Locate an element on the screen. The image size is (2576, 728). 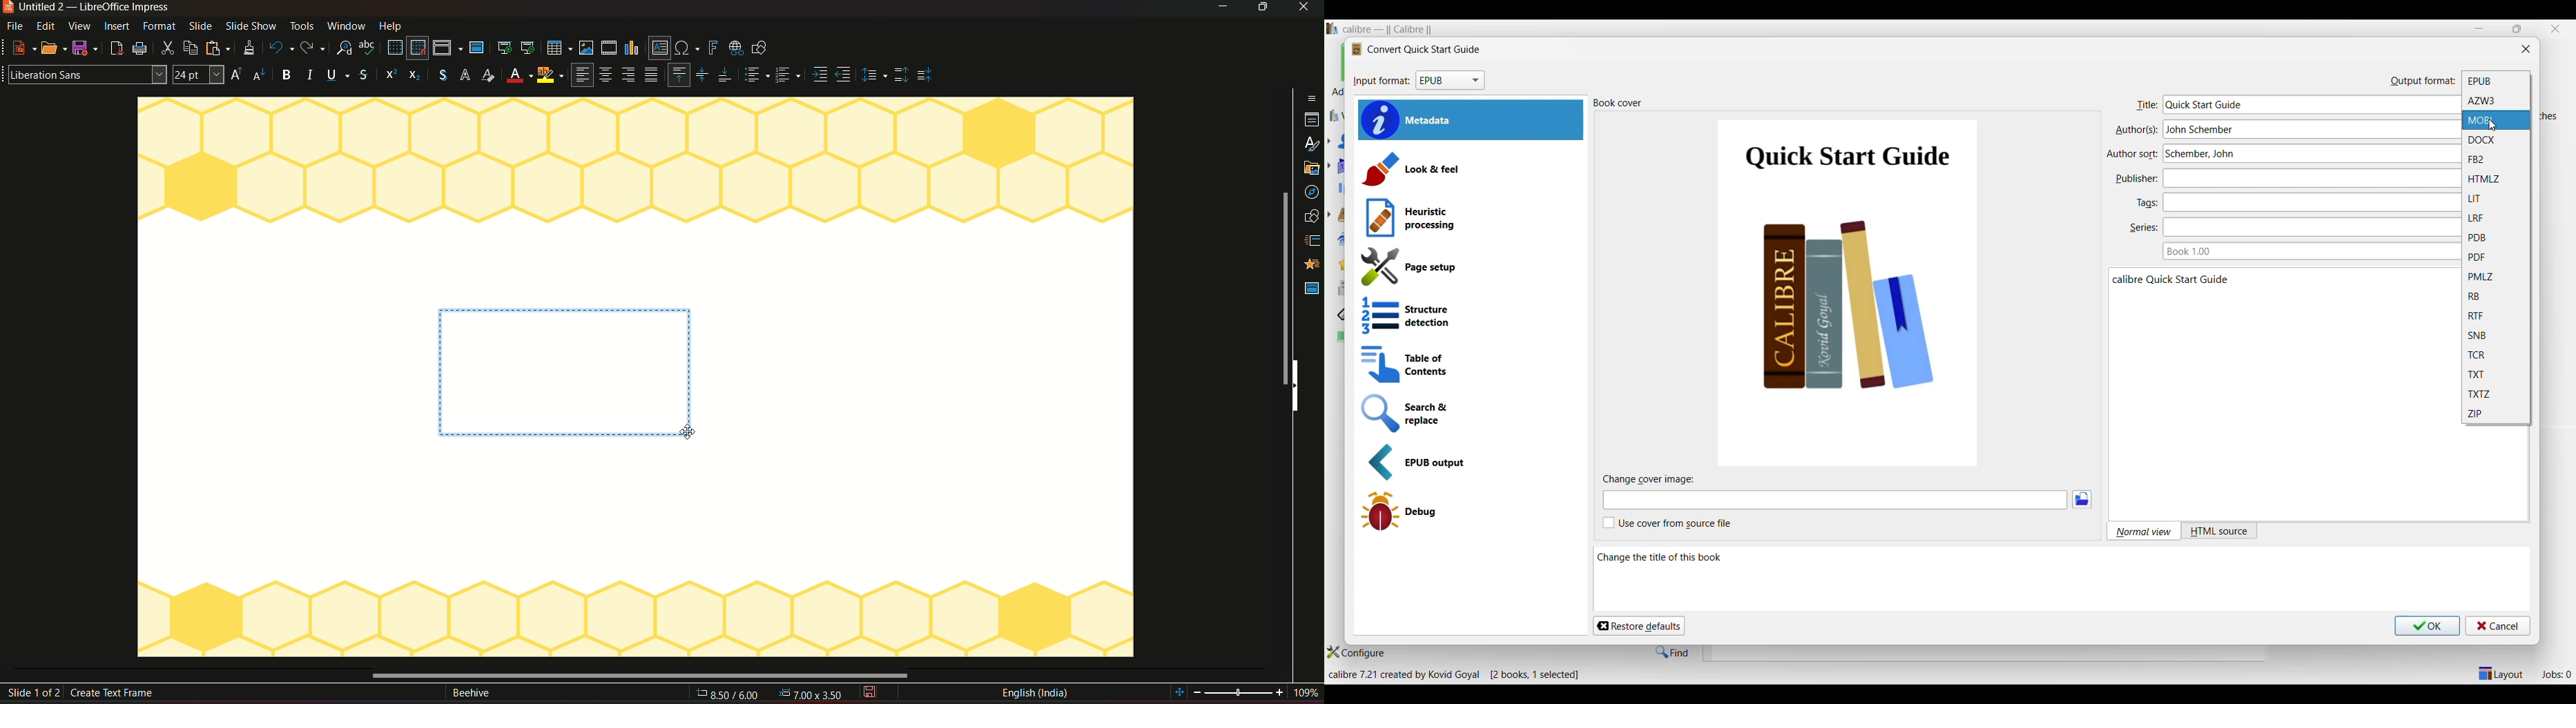
DOCX is located at coordinates (2496, 139).